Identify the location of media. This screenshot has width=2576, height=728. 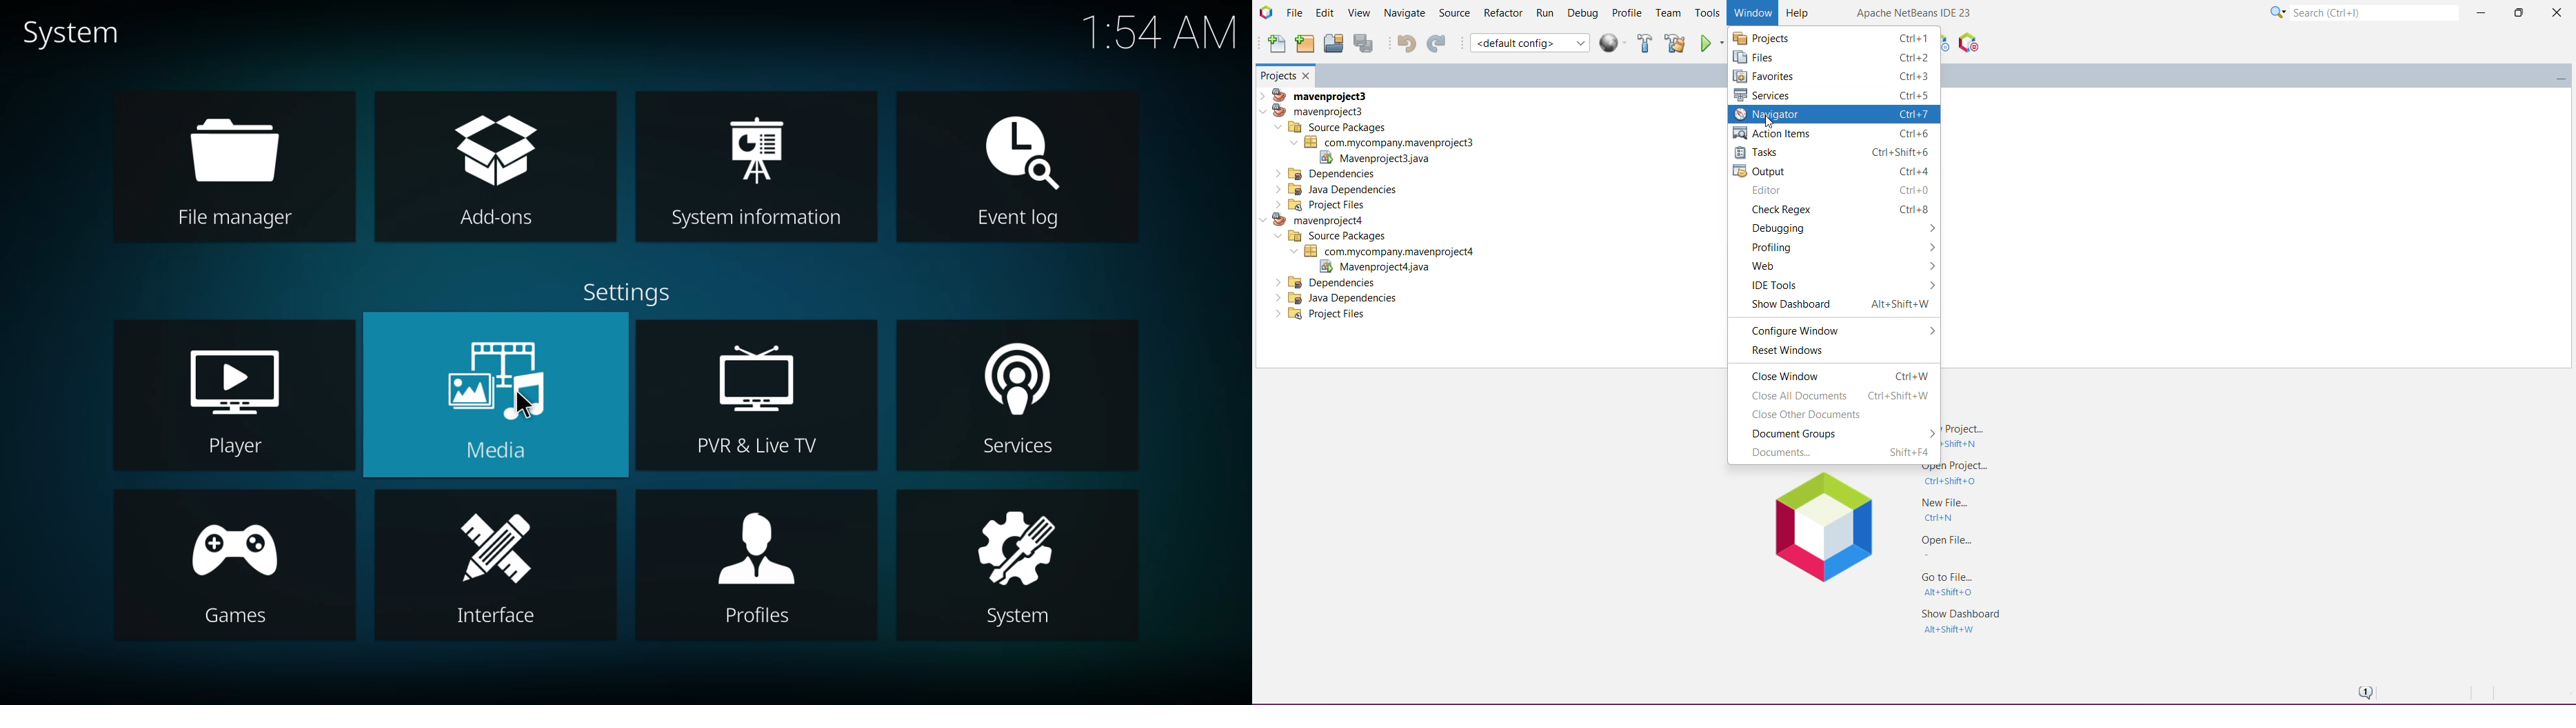
(502, 398).